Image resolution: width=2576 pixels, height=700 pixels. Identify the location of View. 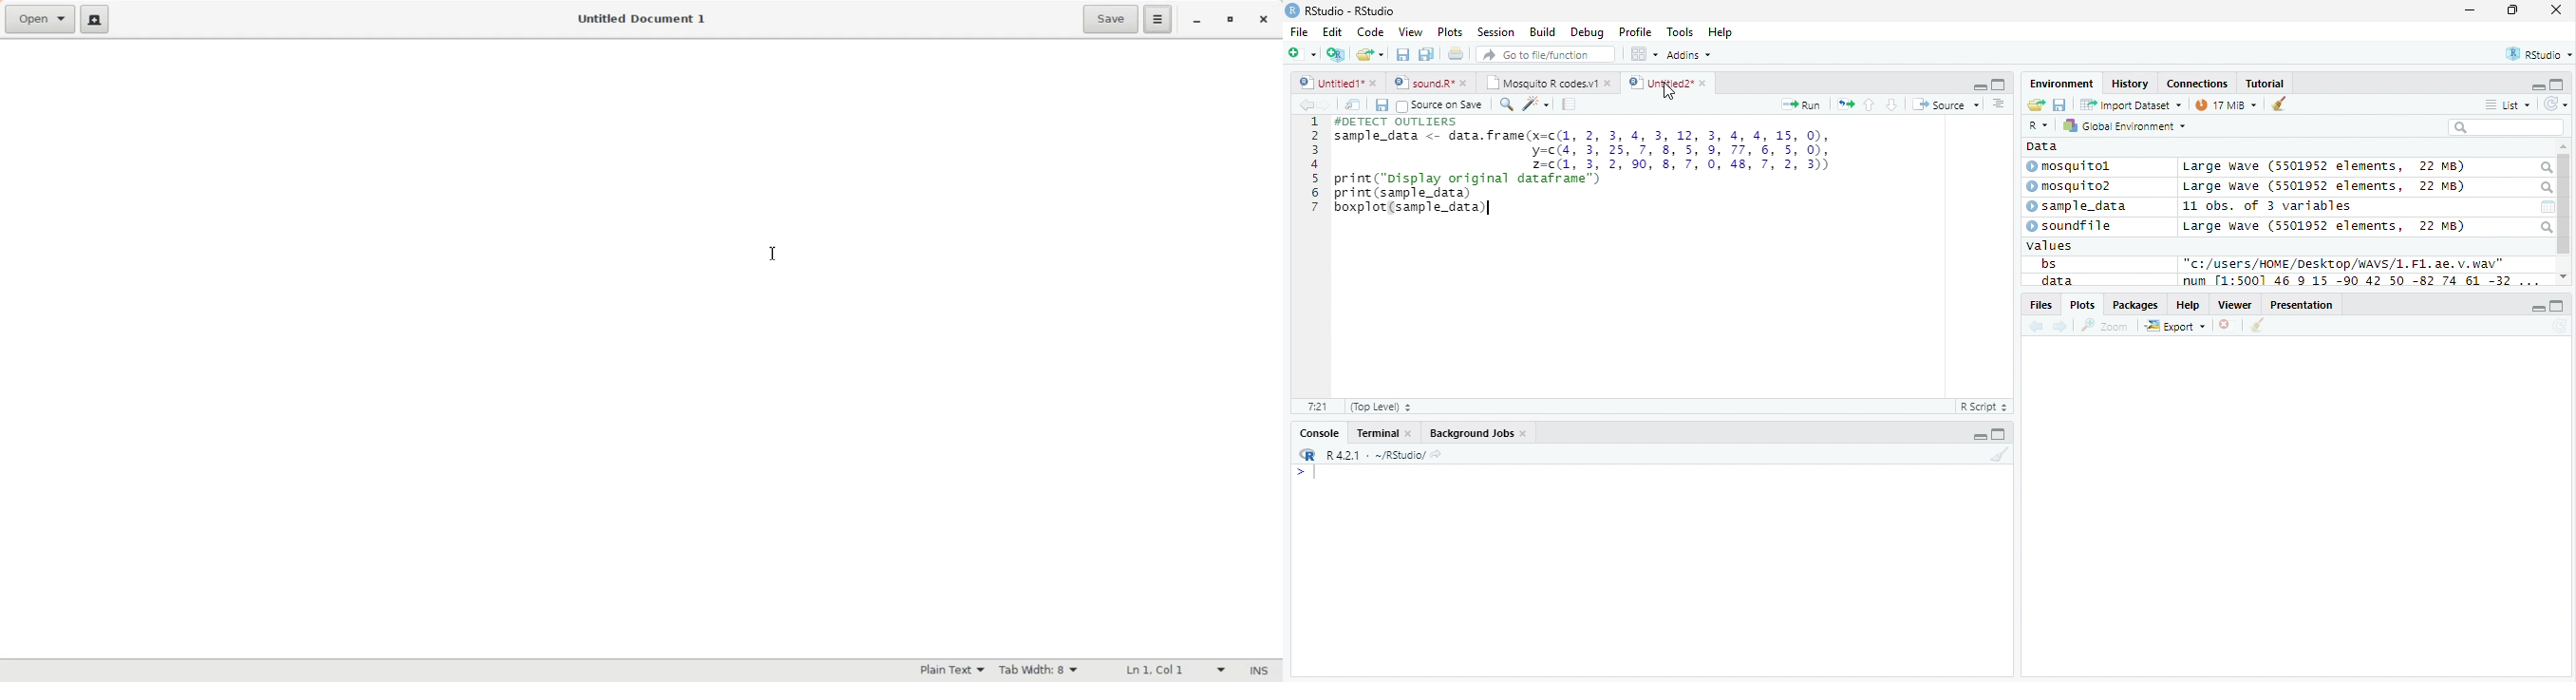
(1412, 31).